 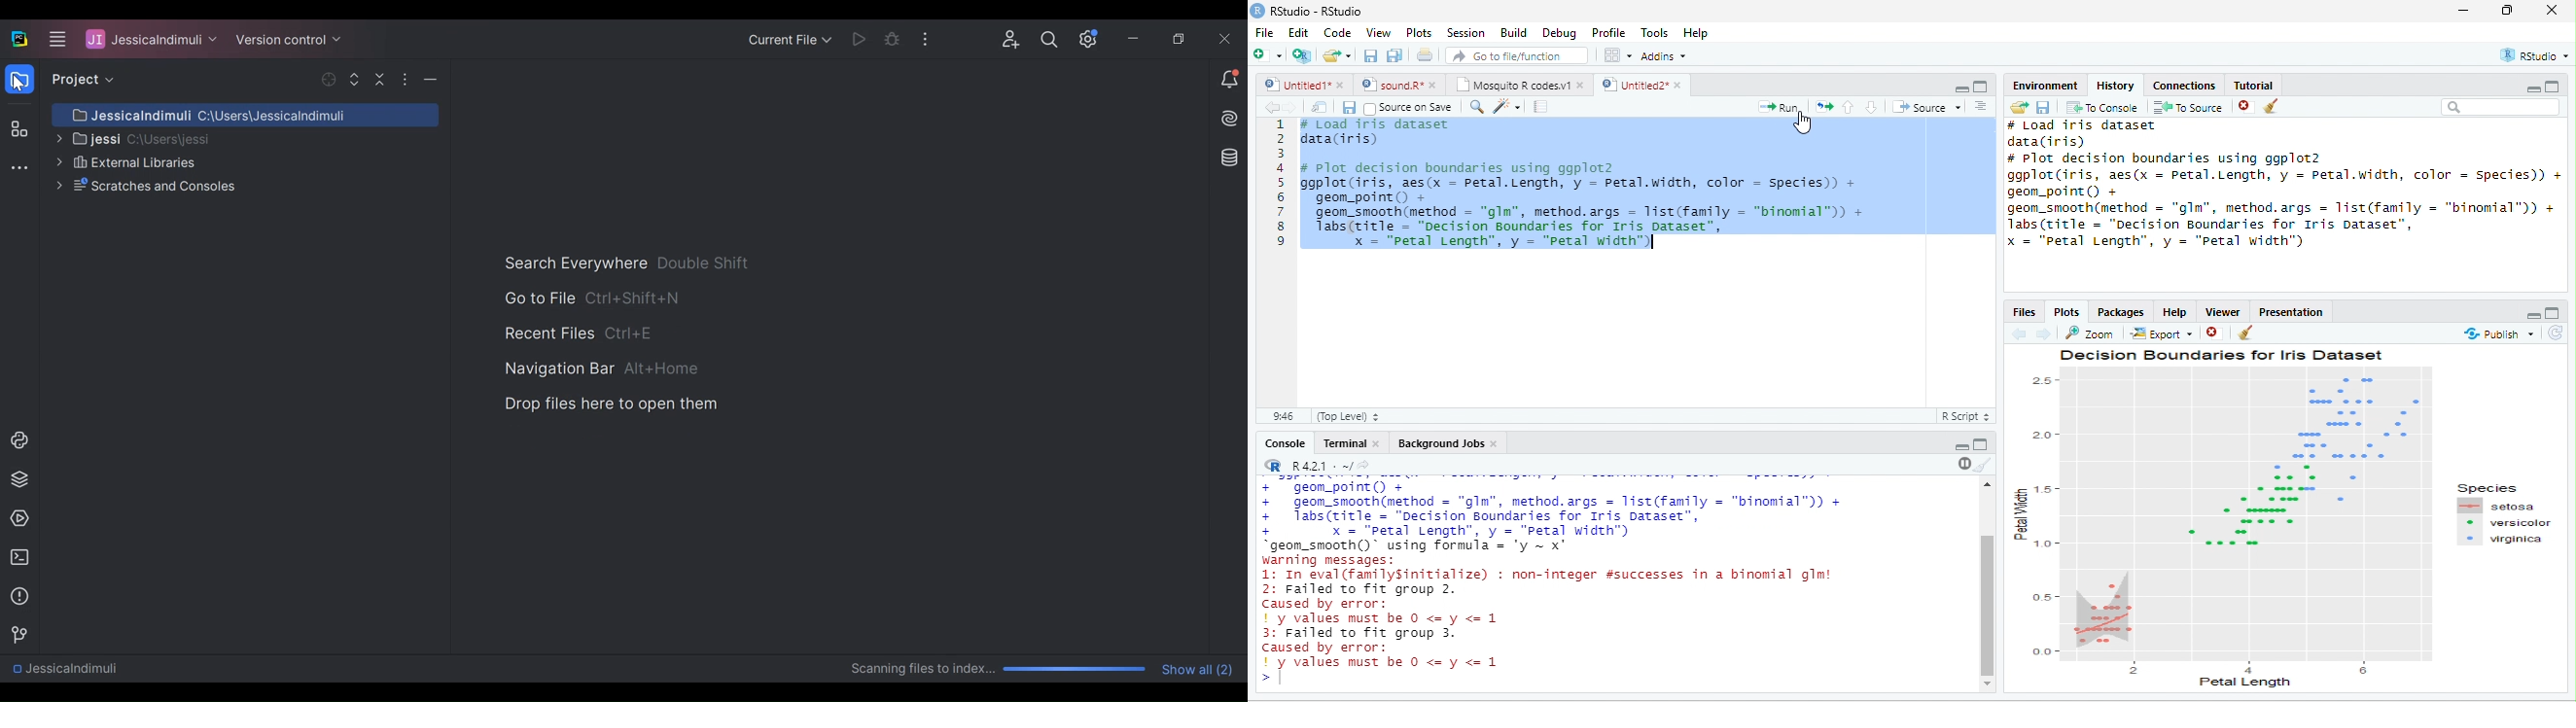 What do you see at coordinates (2254, 86) in the screenshot?
I see `Tutorial` at bounding box center [2254, 86].